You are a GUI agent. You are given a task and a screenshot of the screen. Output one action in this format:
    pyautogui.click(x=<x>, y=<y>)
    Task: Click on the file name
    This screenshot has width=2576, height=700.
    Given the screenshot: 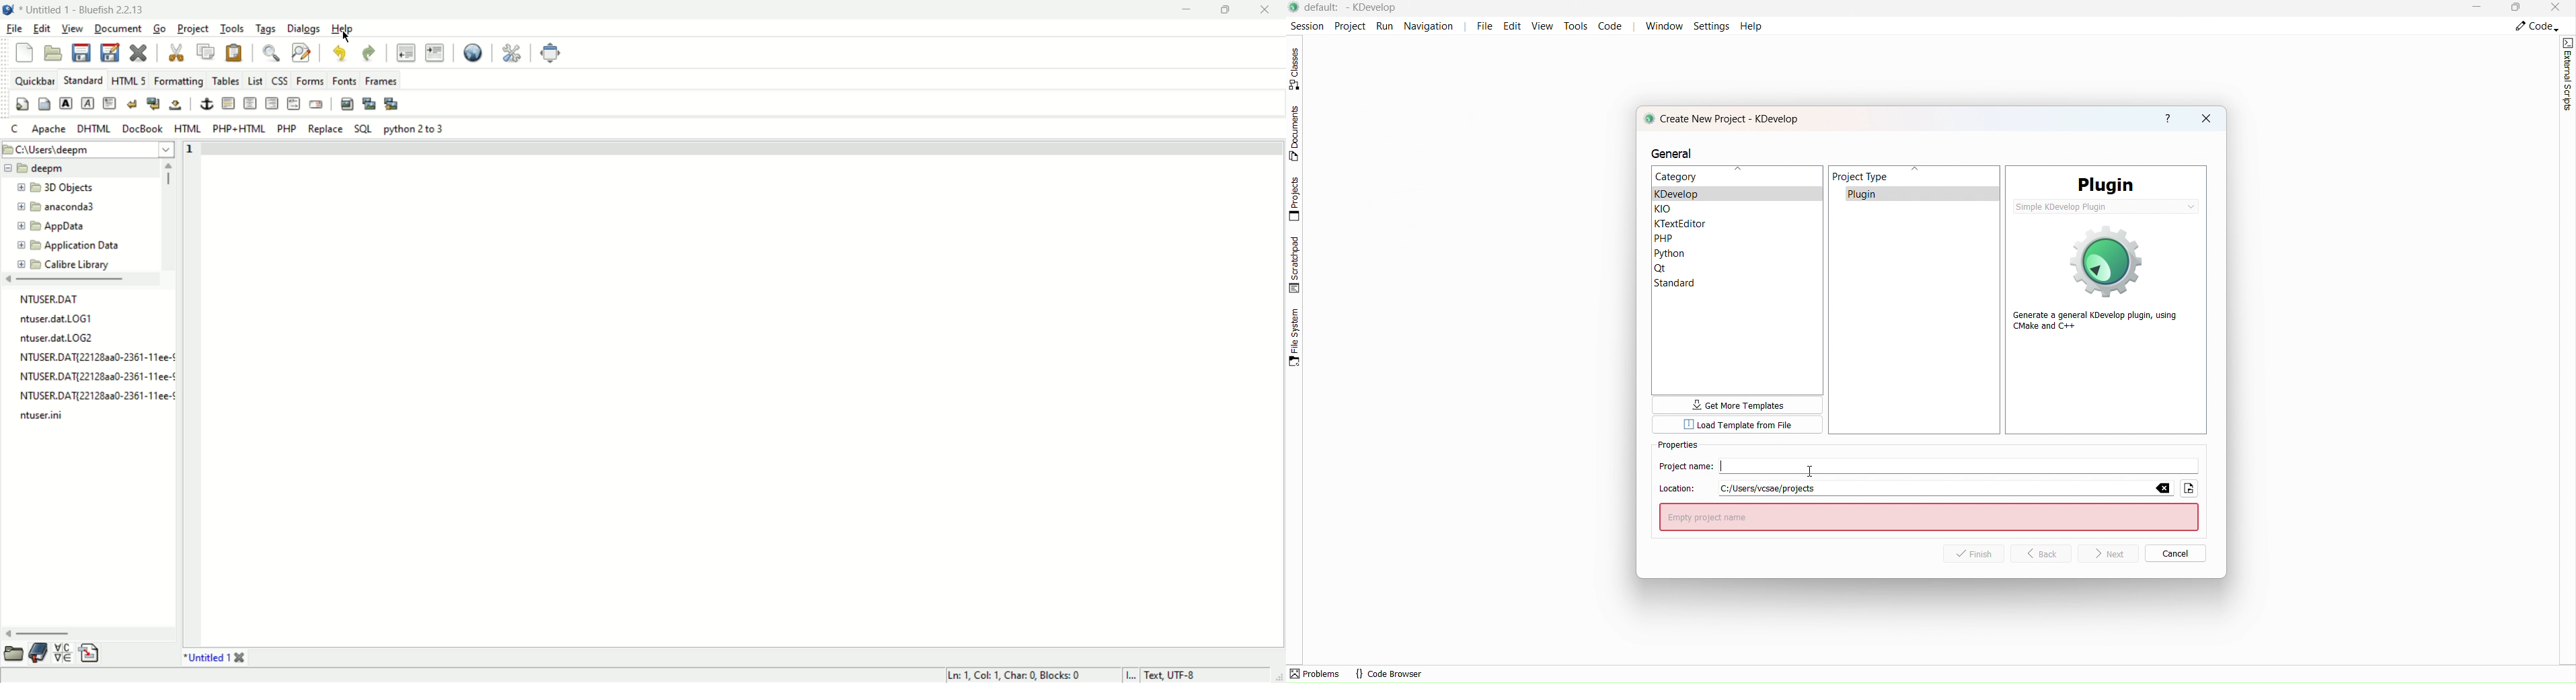 What is the action you would take?
    pyautogui.click(x=97, y=376)
    